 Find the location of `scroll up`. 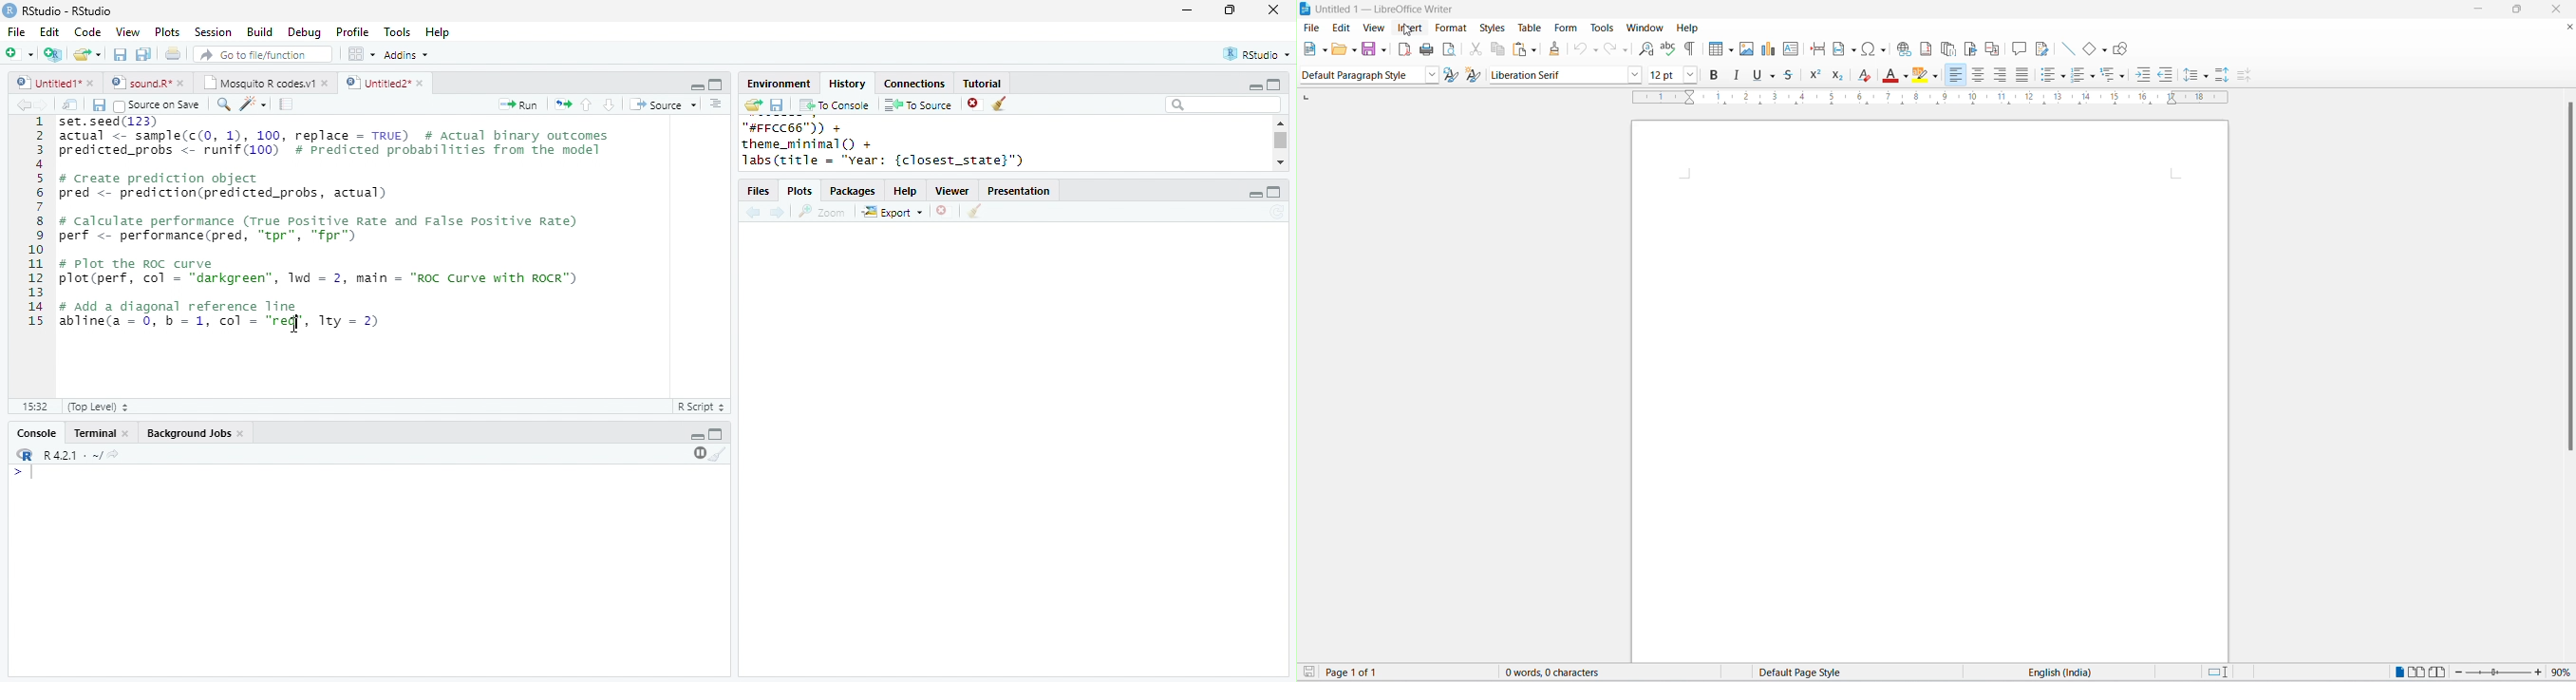

scroll up is located at coordinates (1279, 123).